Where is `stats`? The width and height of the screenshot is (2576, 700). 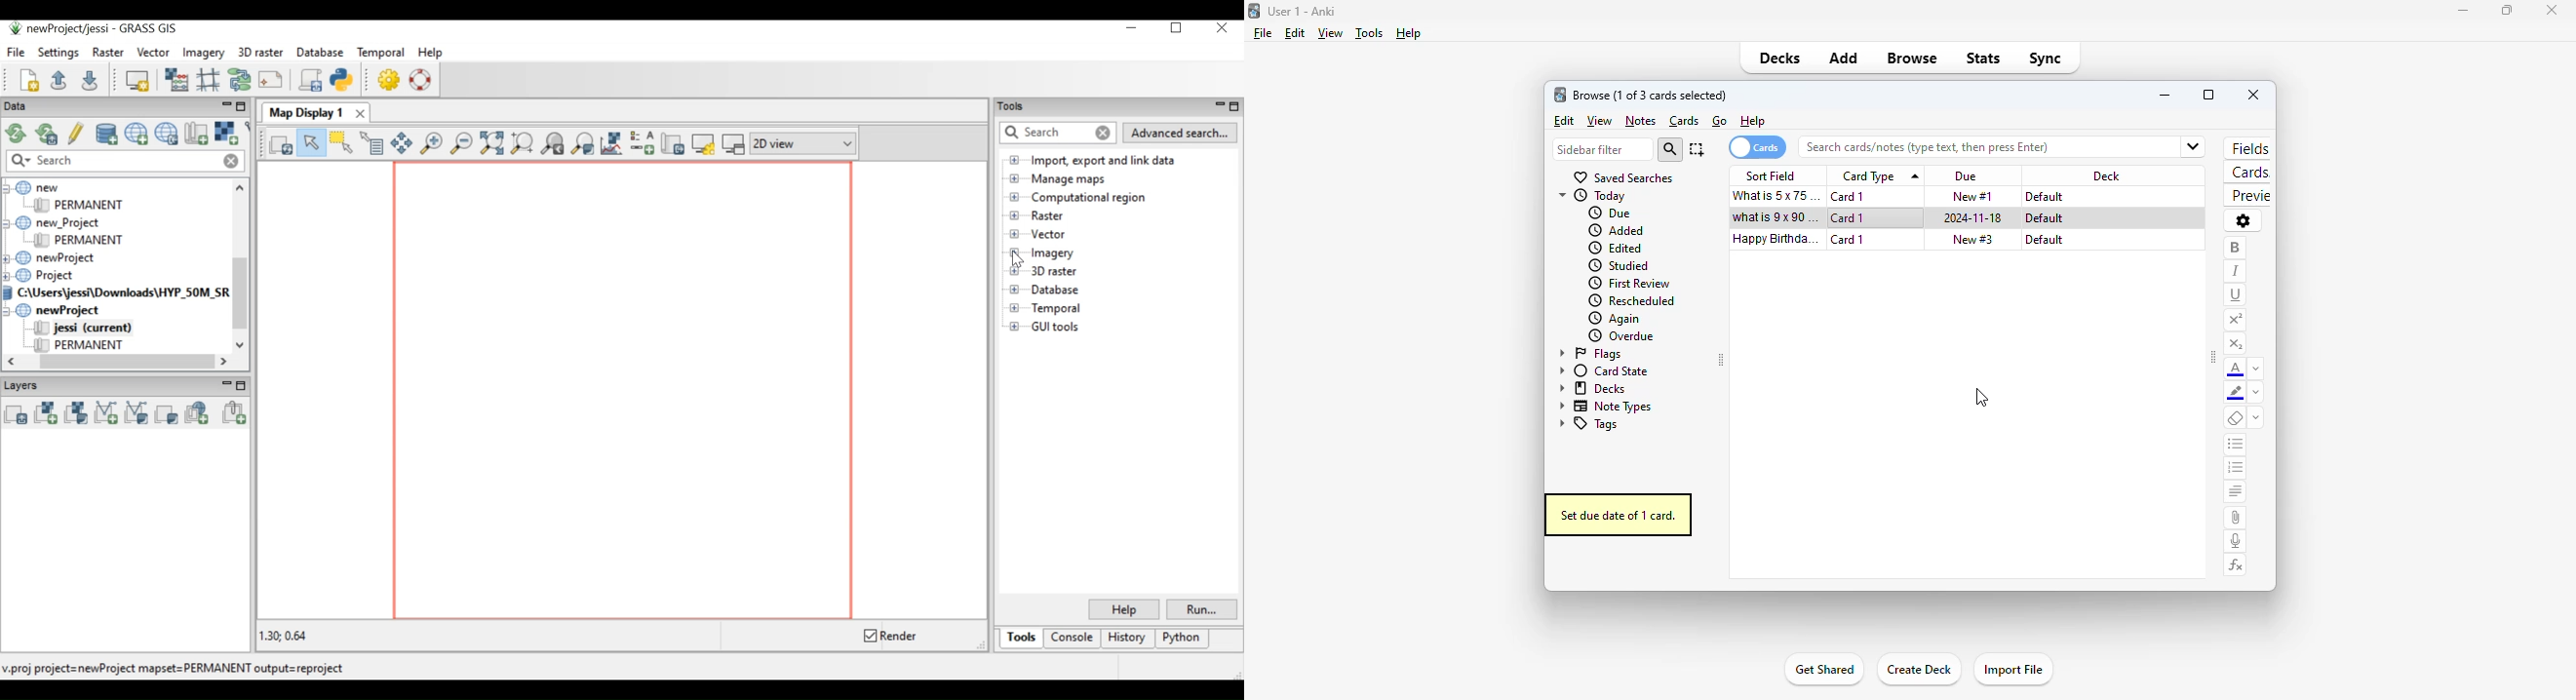
stats is located at coordinates (1983, 58).